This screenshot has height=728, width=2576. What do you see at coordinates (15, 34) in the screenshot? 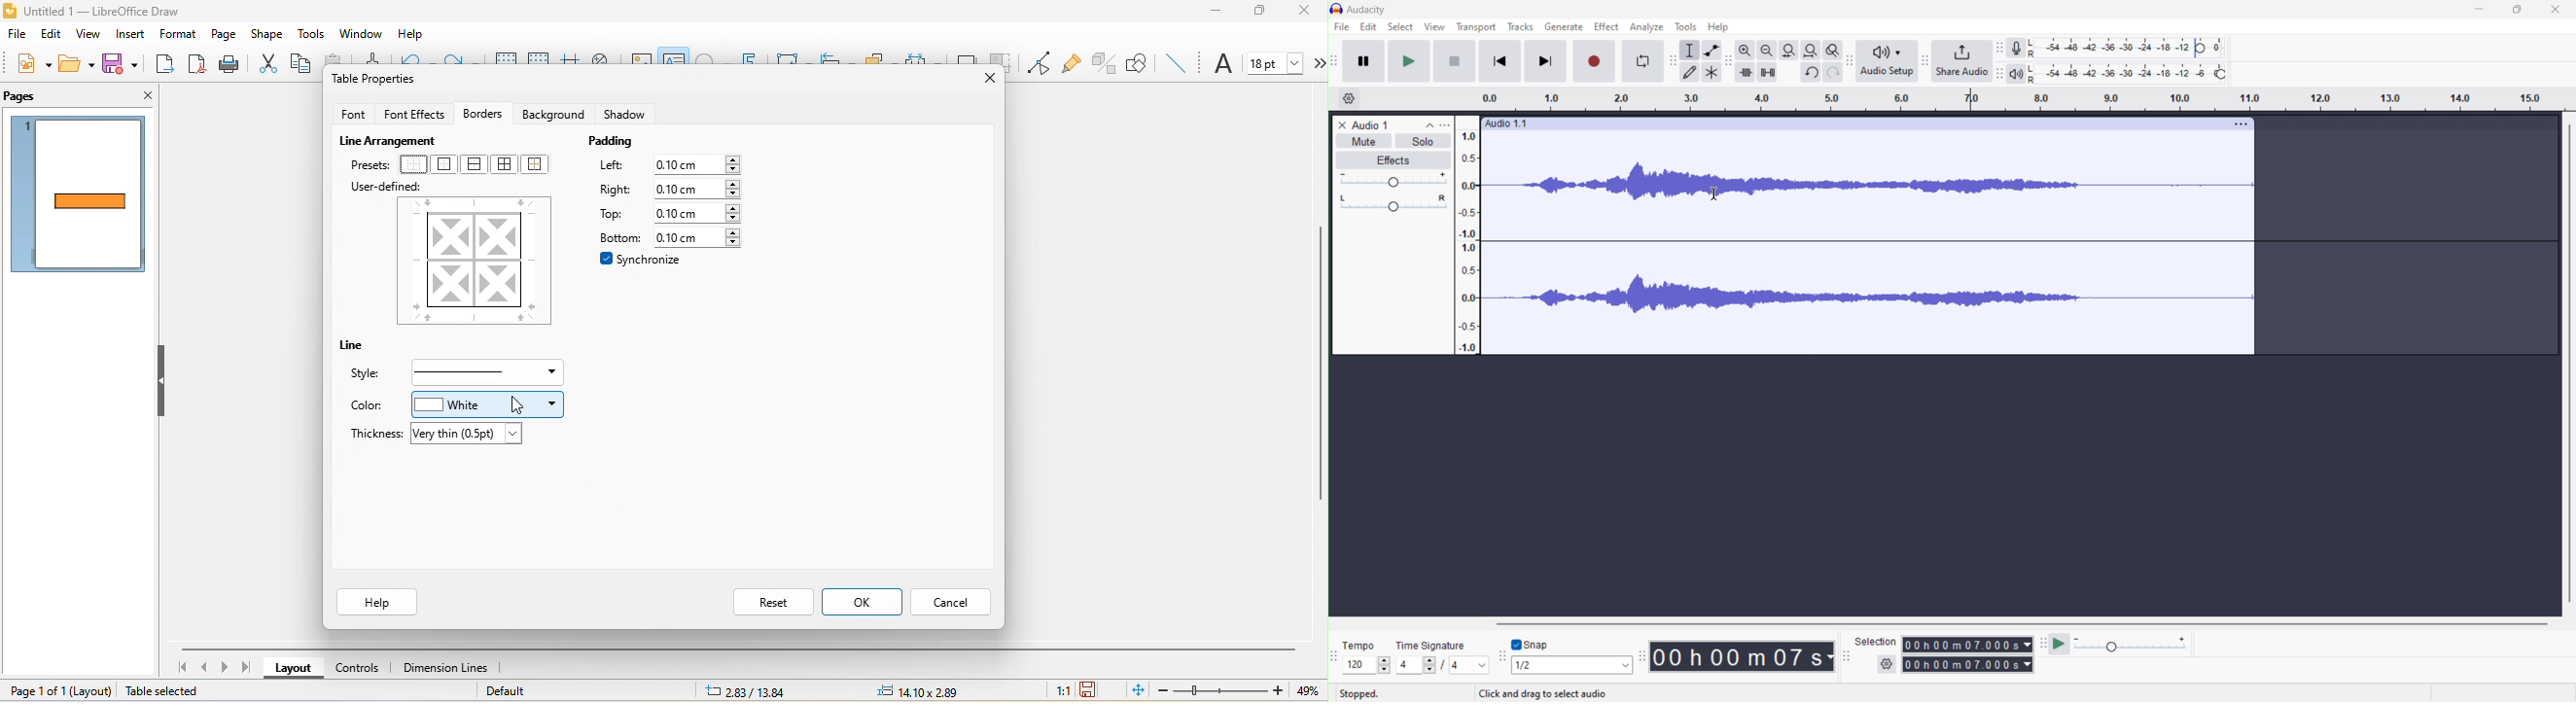
I see `file` at bounding box center [15, 34].